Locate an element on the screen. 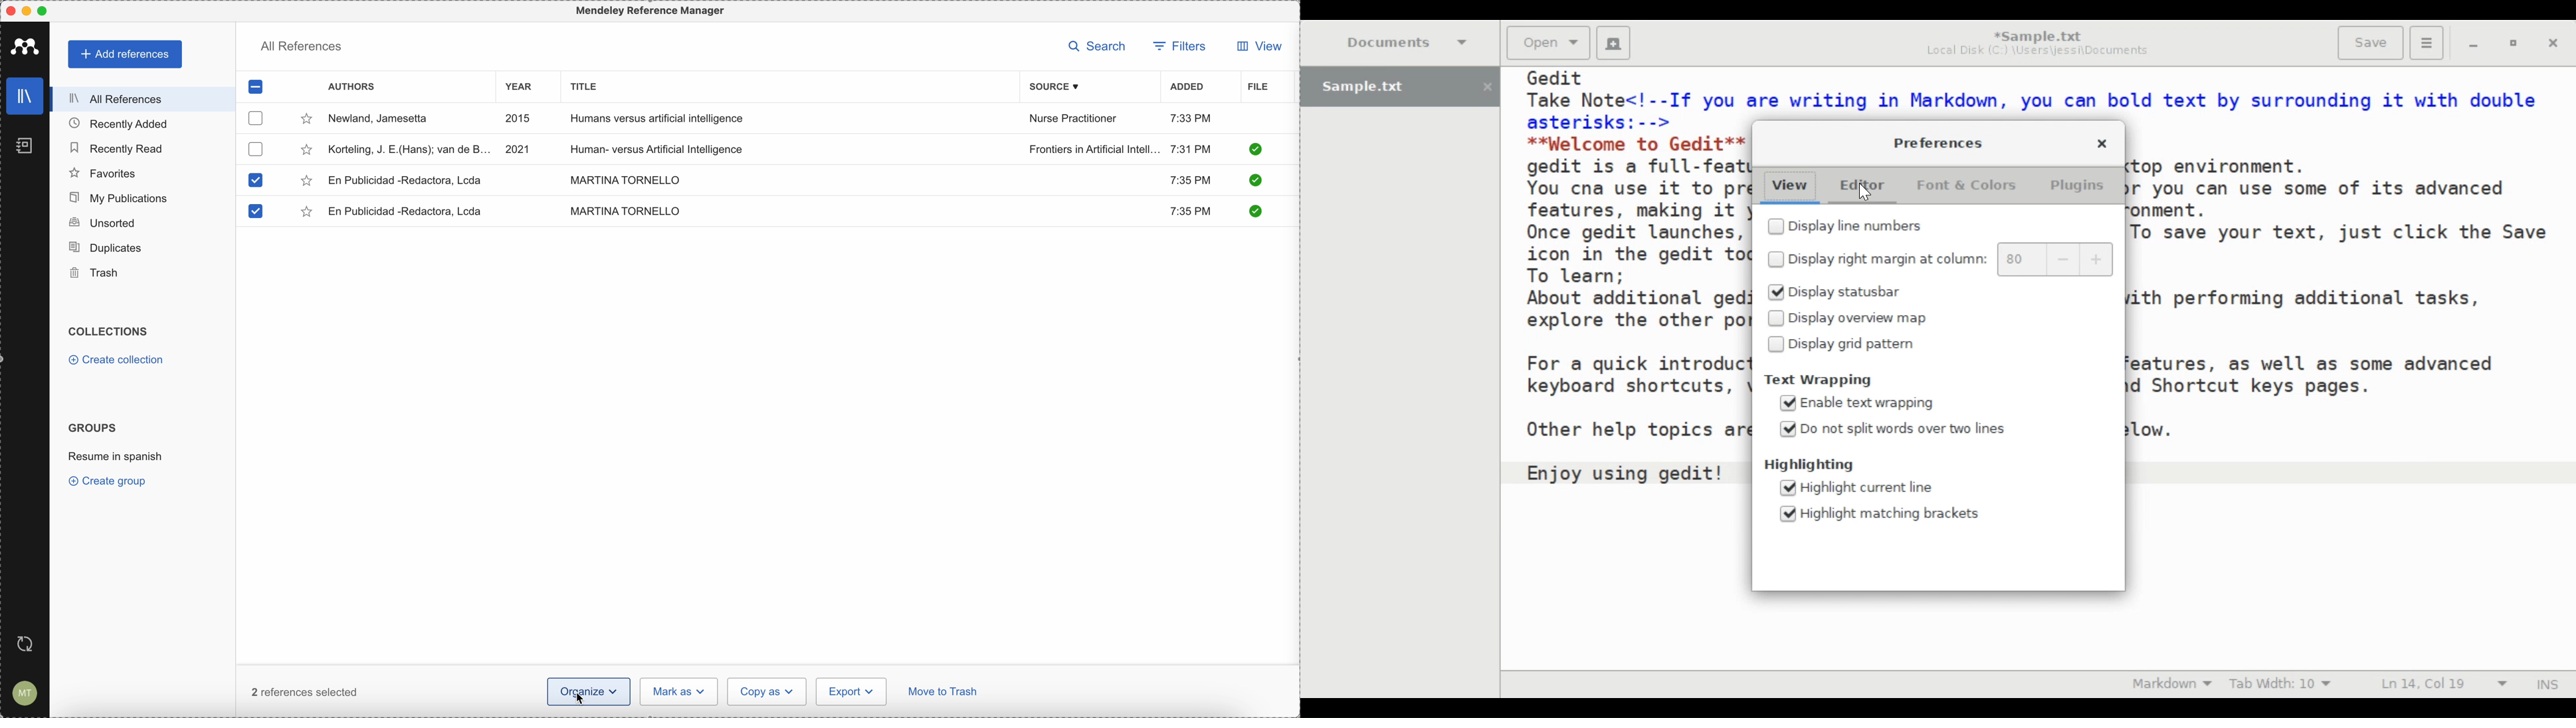 This screenshot has width=2576, height=728. favorite is located at coordinates (307, 120).